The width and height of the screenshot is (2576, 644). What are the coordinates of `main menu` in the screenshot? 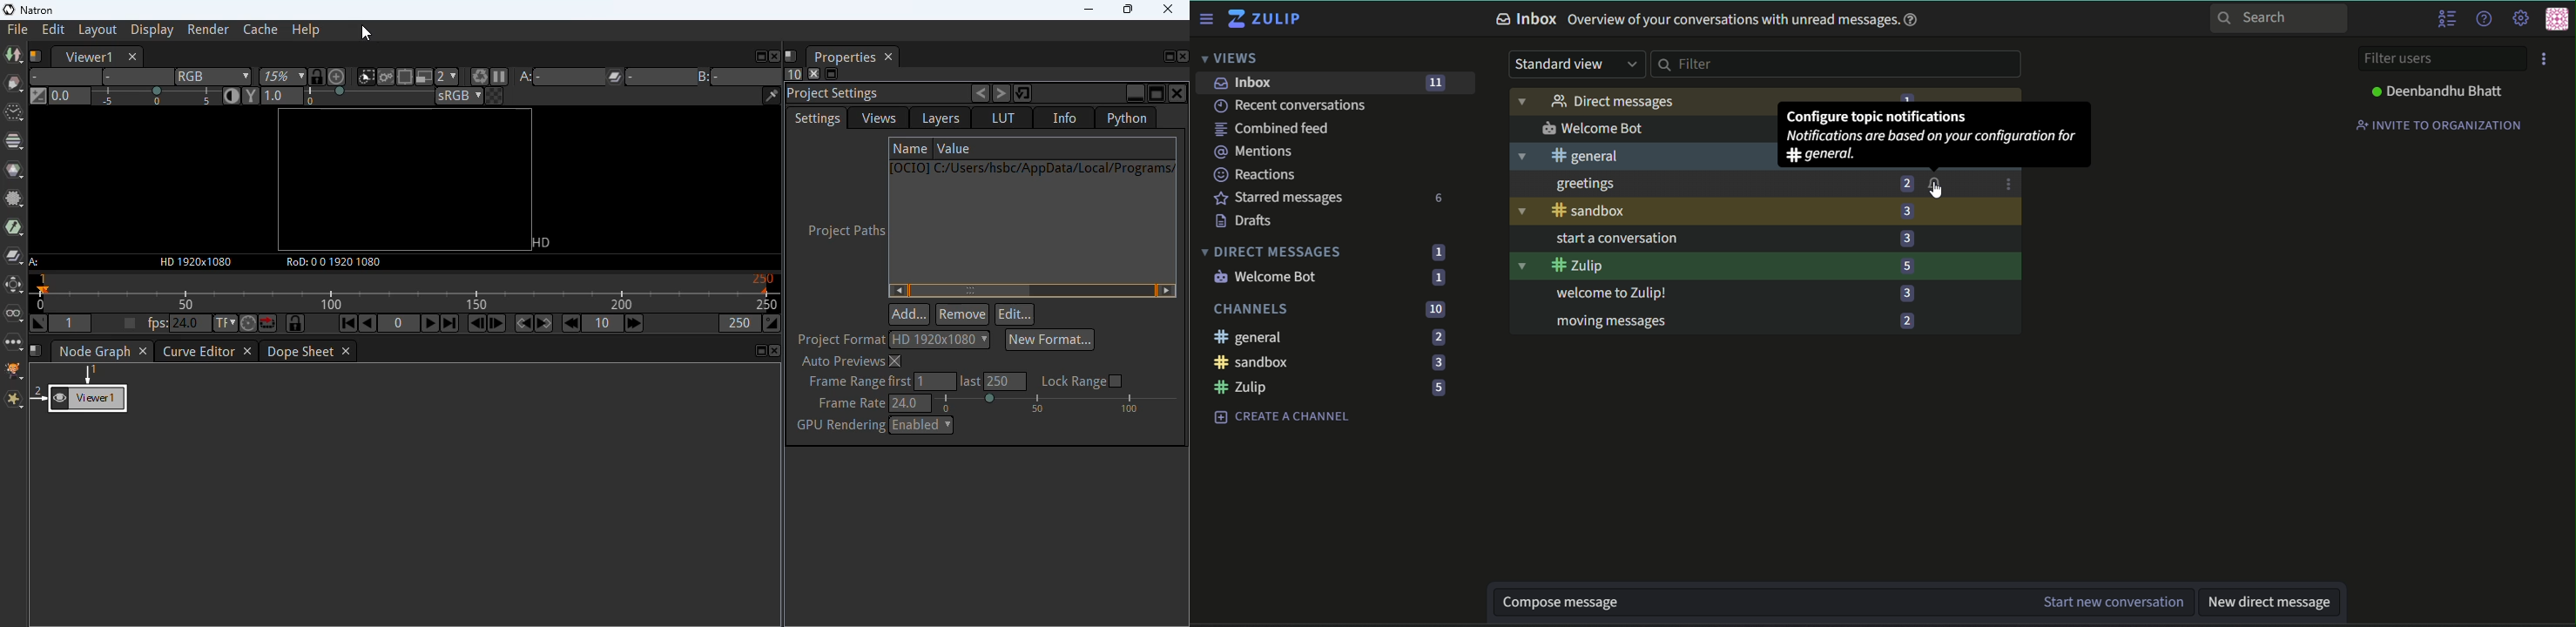 It's located at (2519, 18).